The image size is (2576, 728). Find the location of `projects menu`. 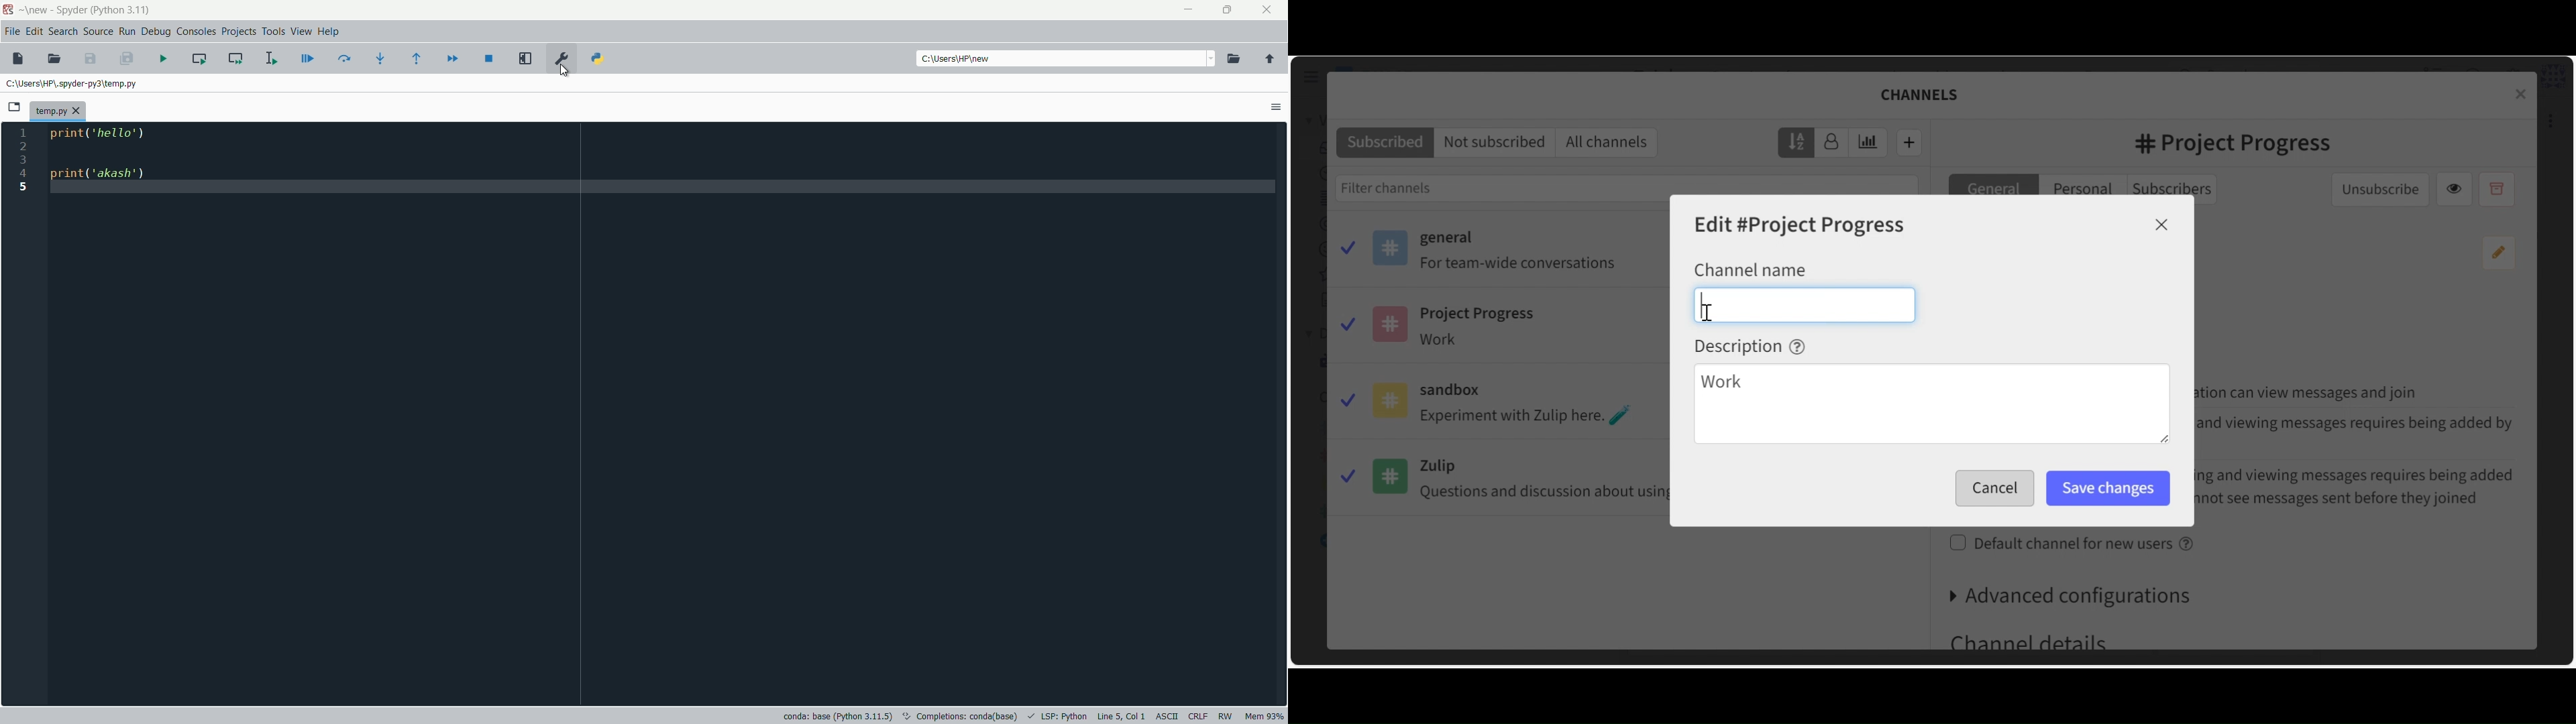

projects menu is located at coordinates (238, 32).